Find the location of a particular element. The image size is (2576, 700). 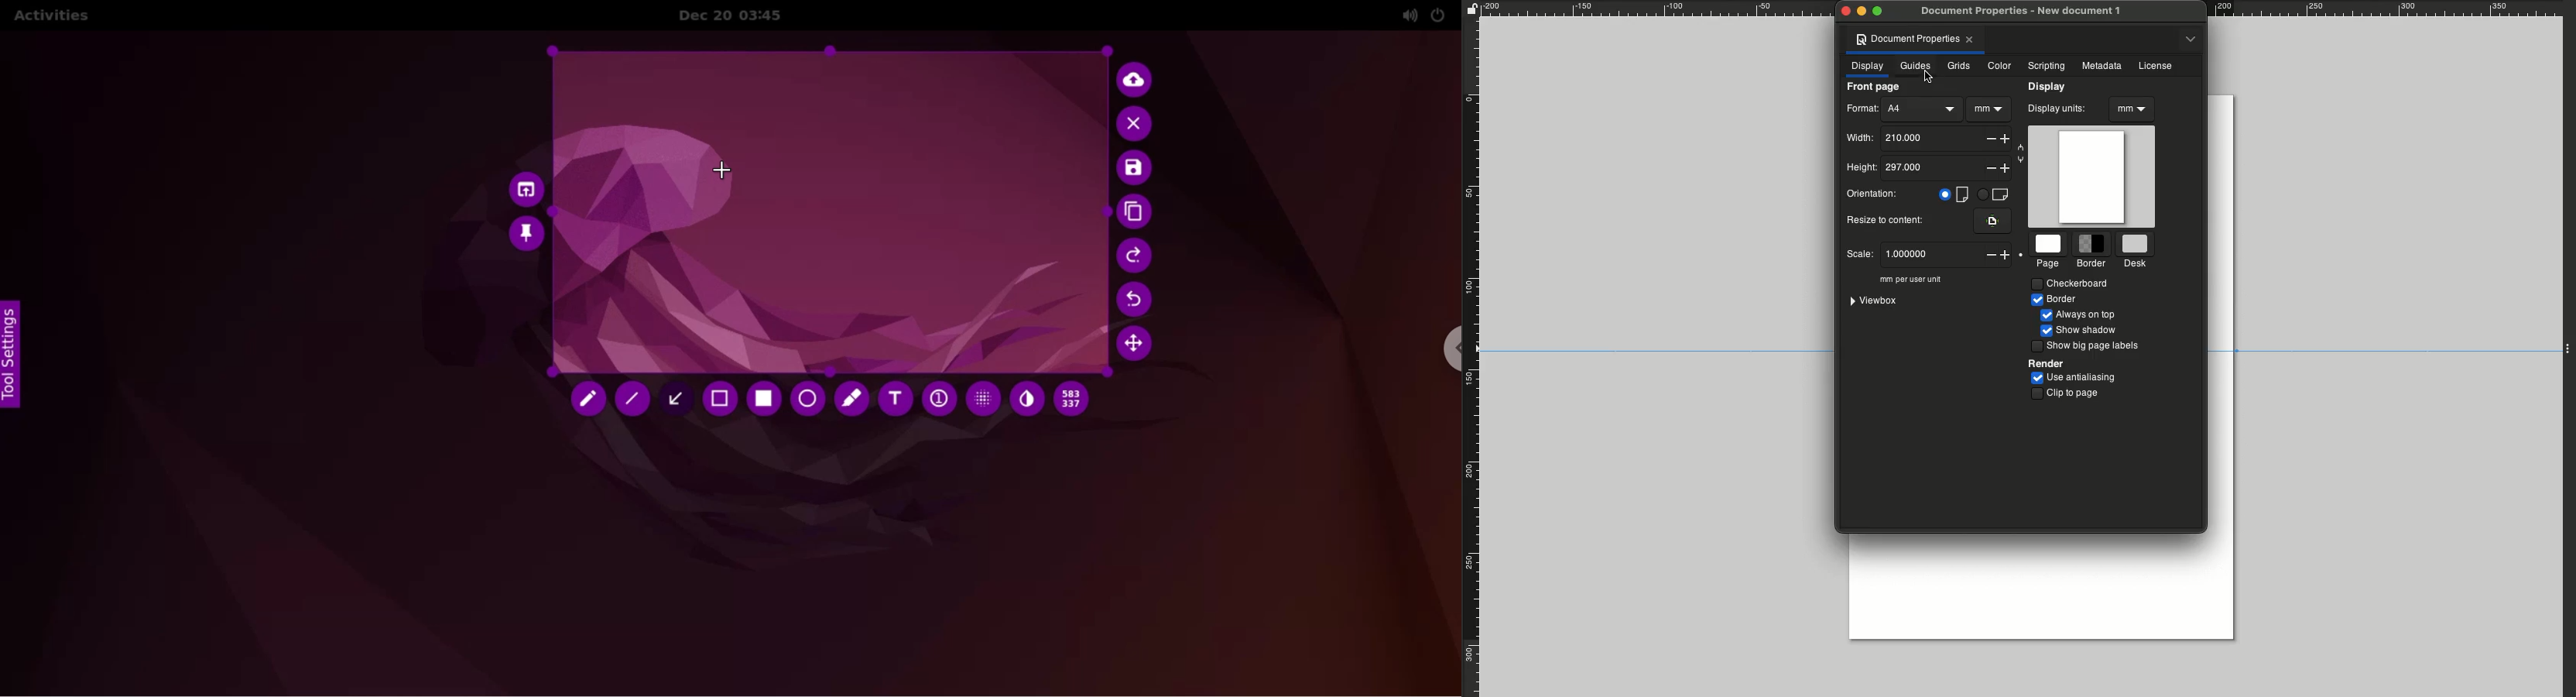

circle tool is located at coordinates (806, 399).